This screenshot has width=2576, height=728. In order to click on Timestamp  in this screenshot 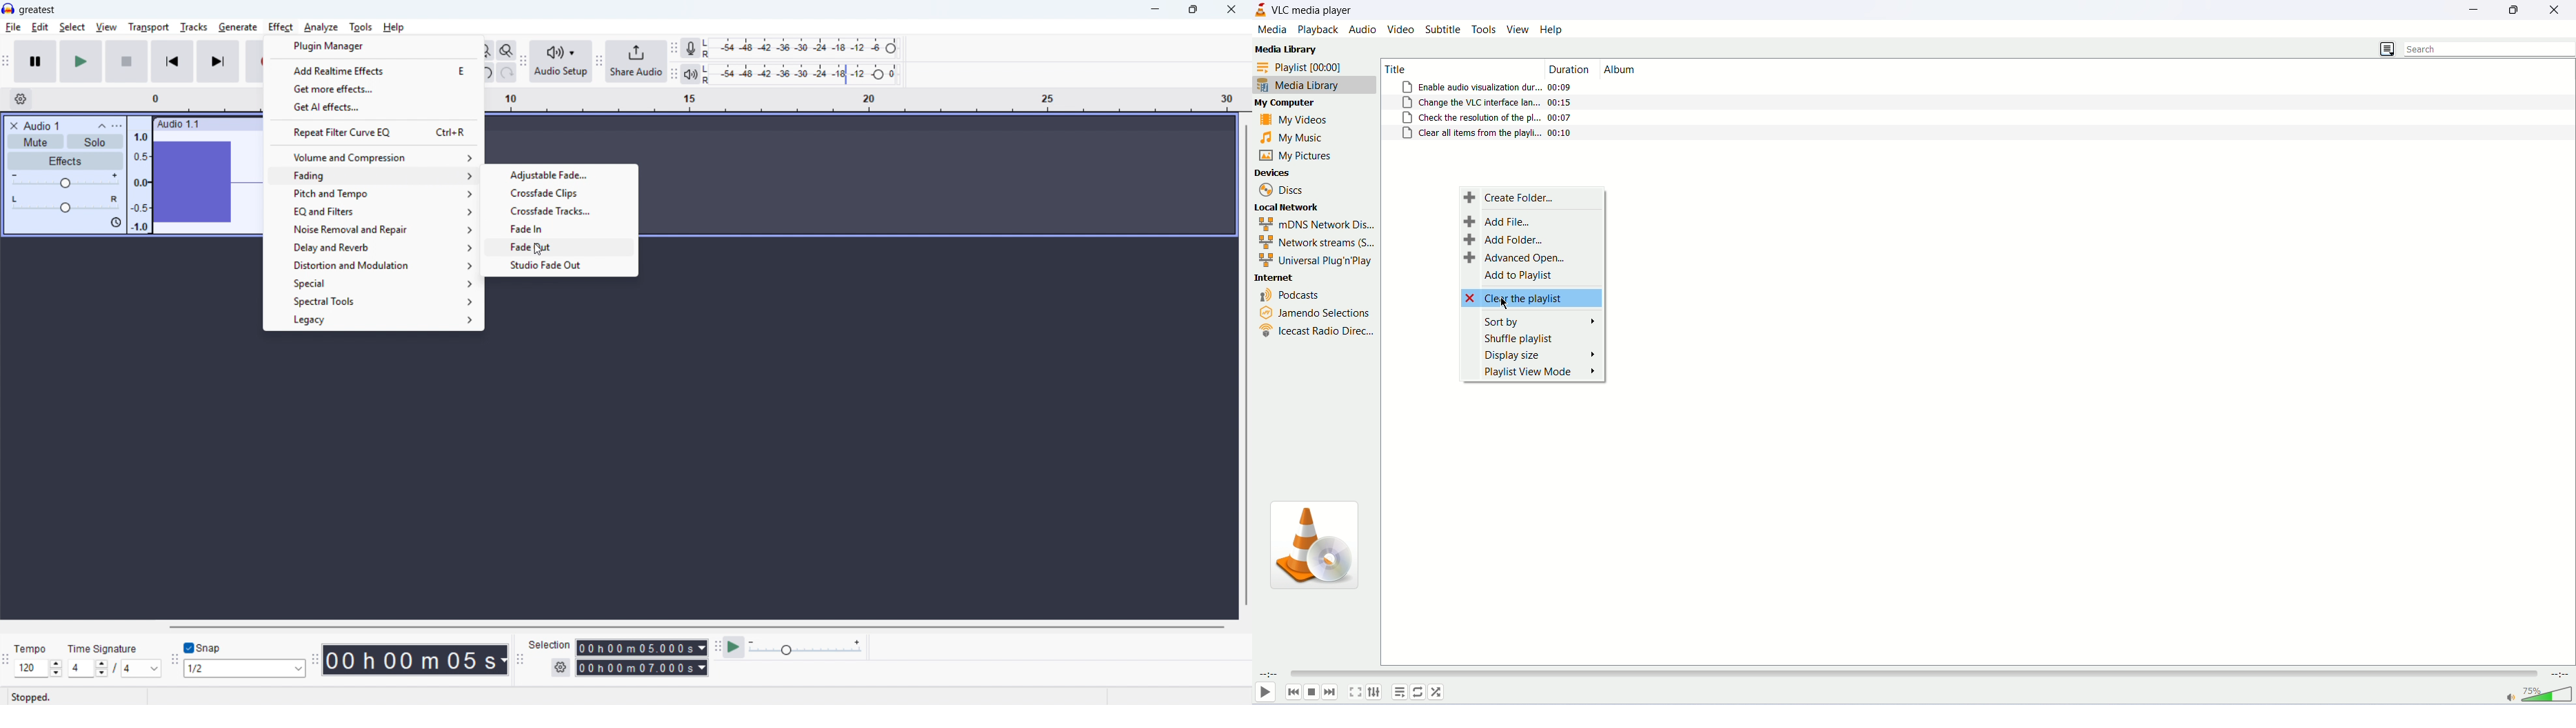, I will do `click(417, 661)`.